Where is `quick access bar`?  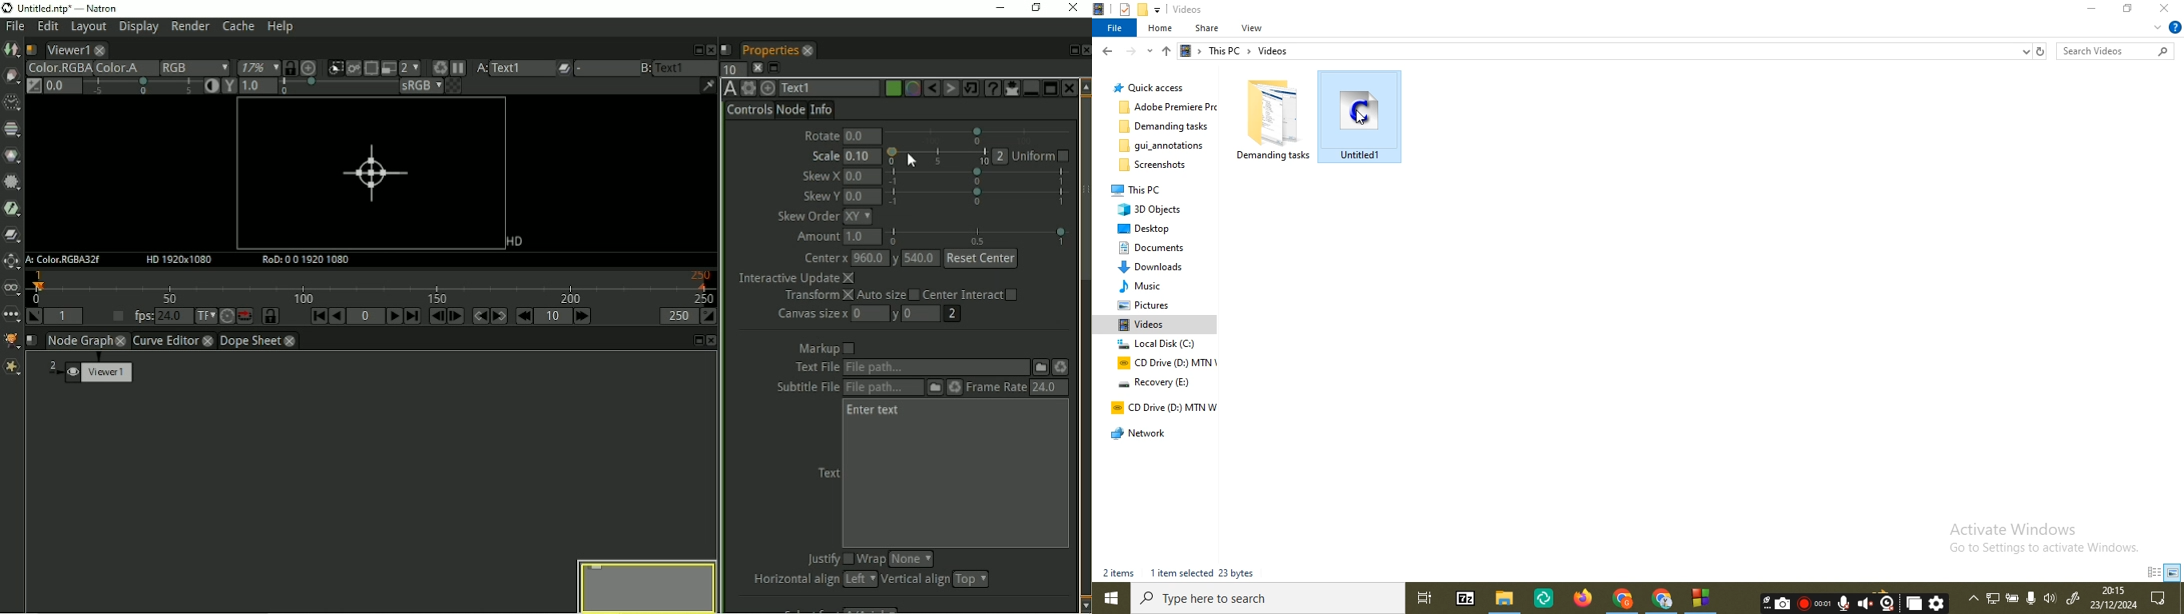
quick access bar is located at coordinates (2071, 600).